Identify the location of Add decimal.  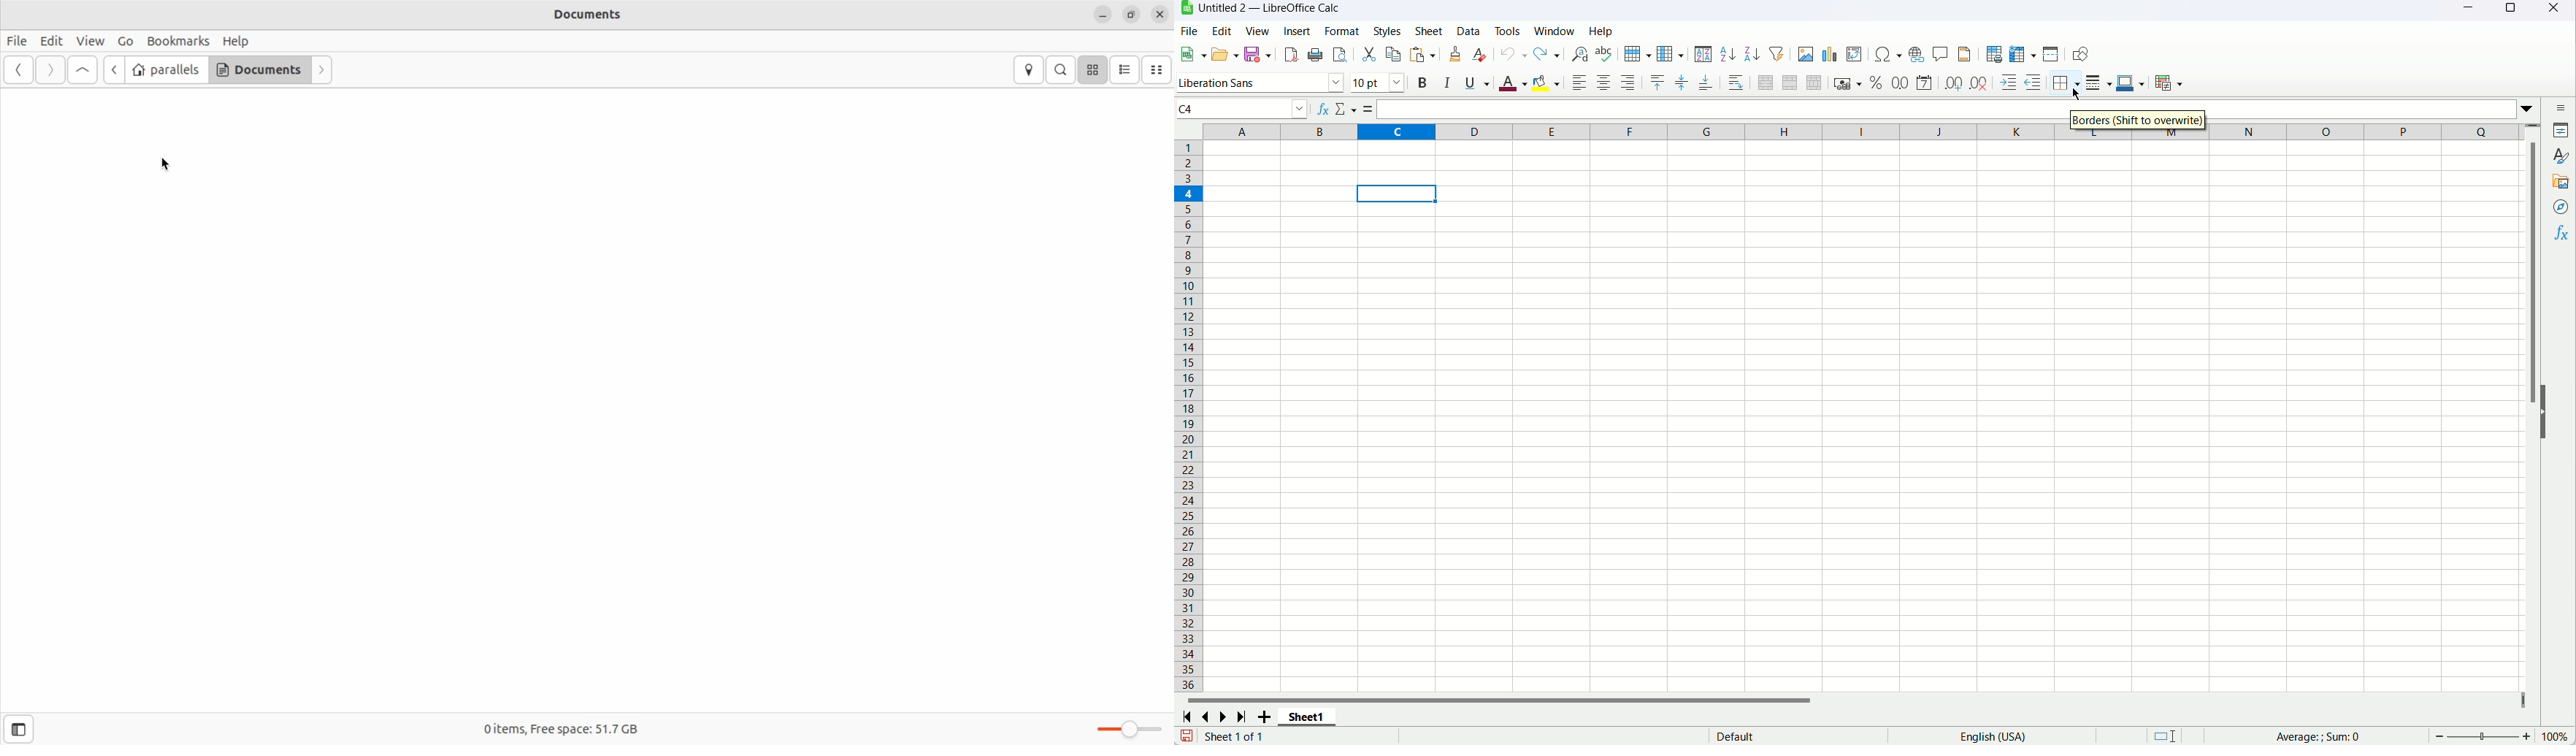
(1954, 82).